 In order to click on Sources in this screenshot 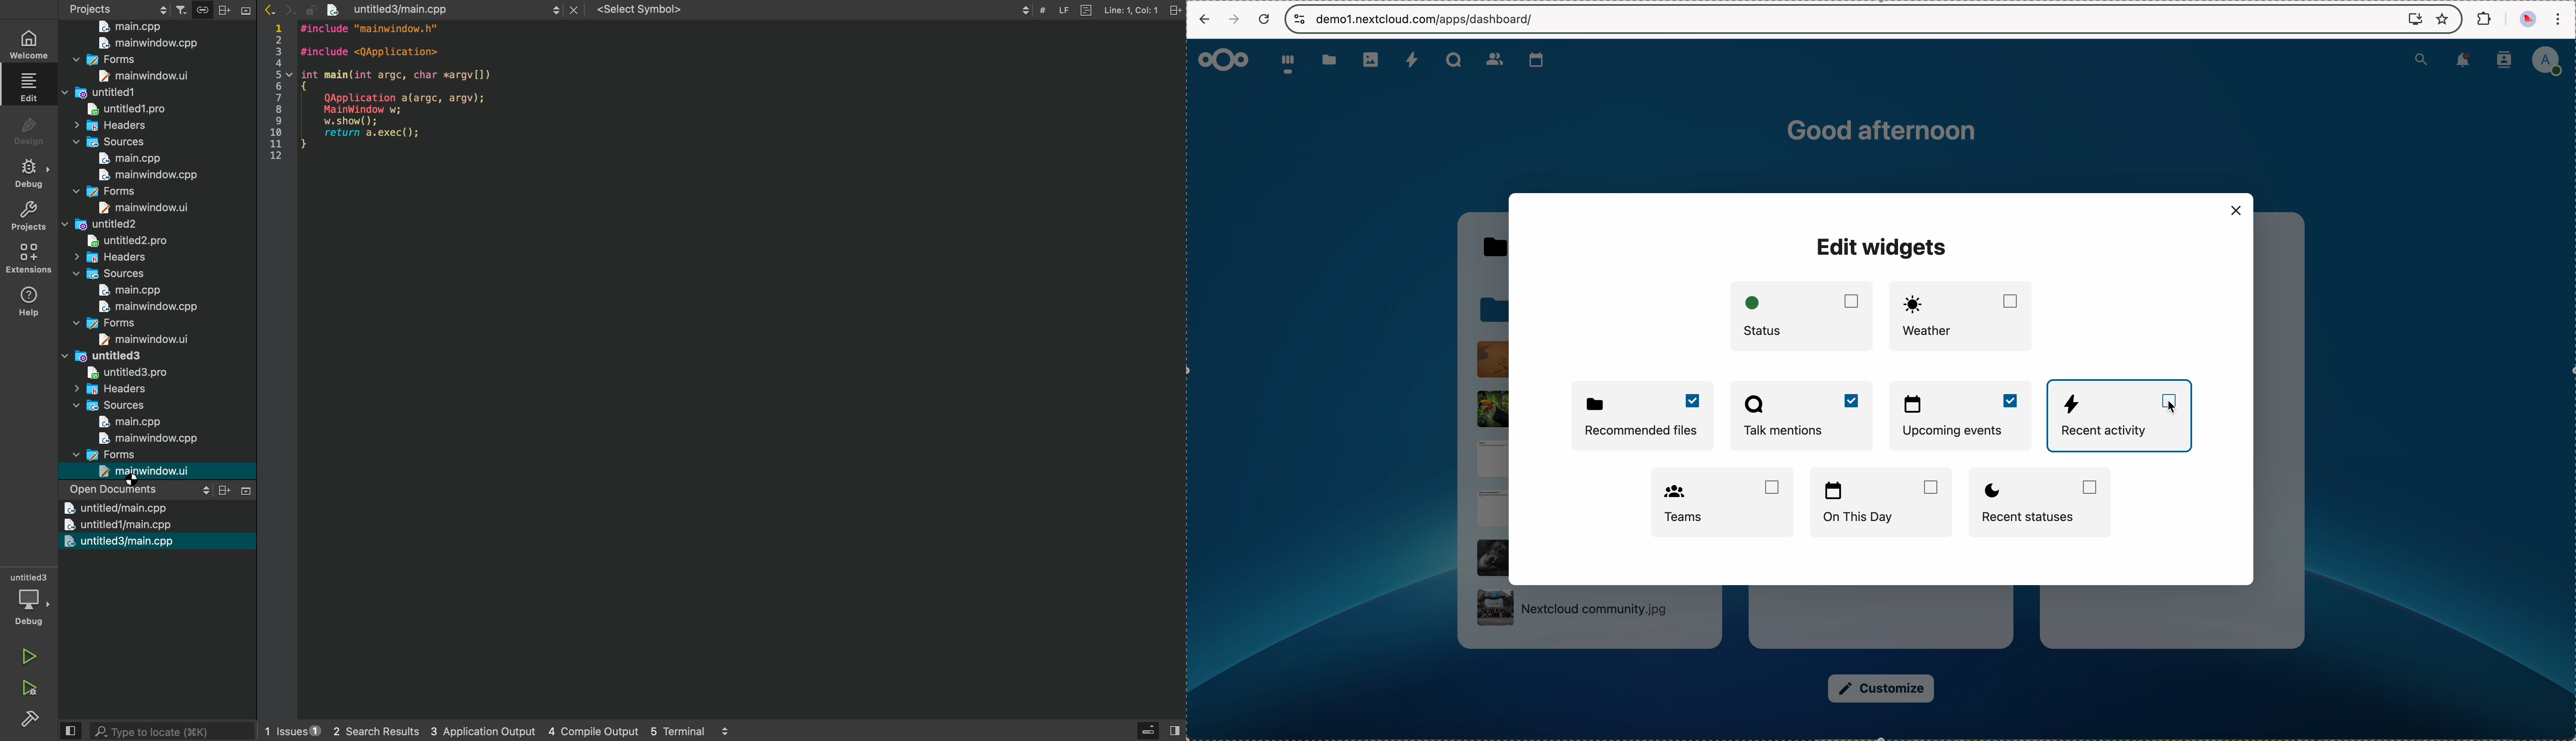, I will do `click(131, 291)`.